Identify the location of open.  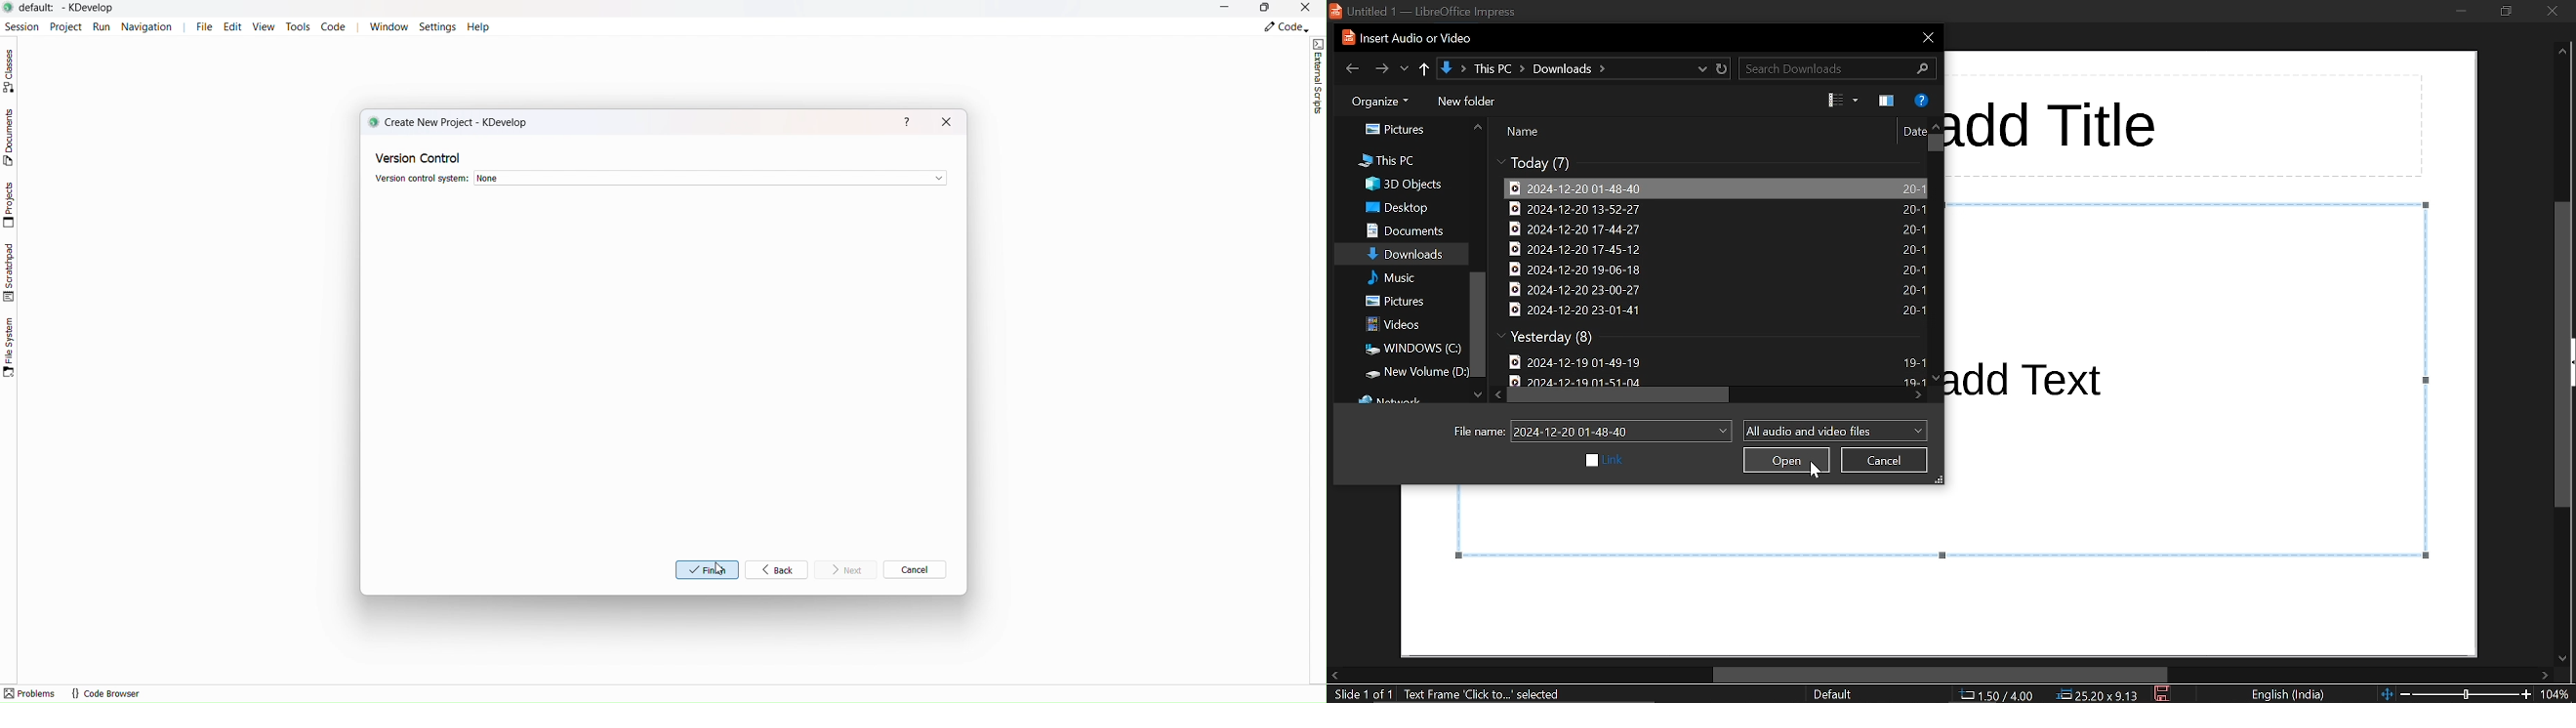
(1787, 461).